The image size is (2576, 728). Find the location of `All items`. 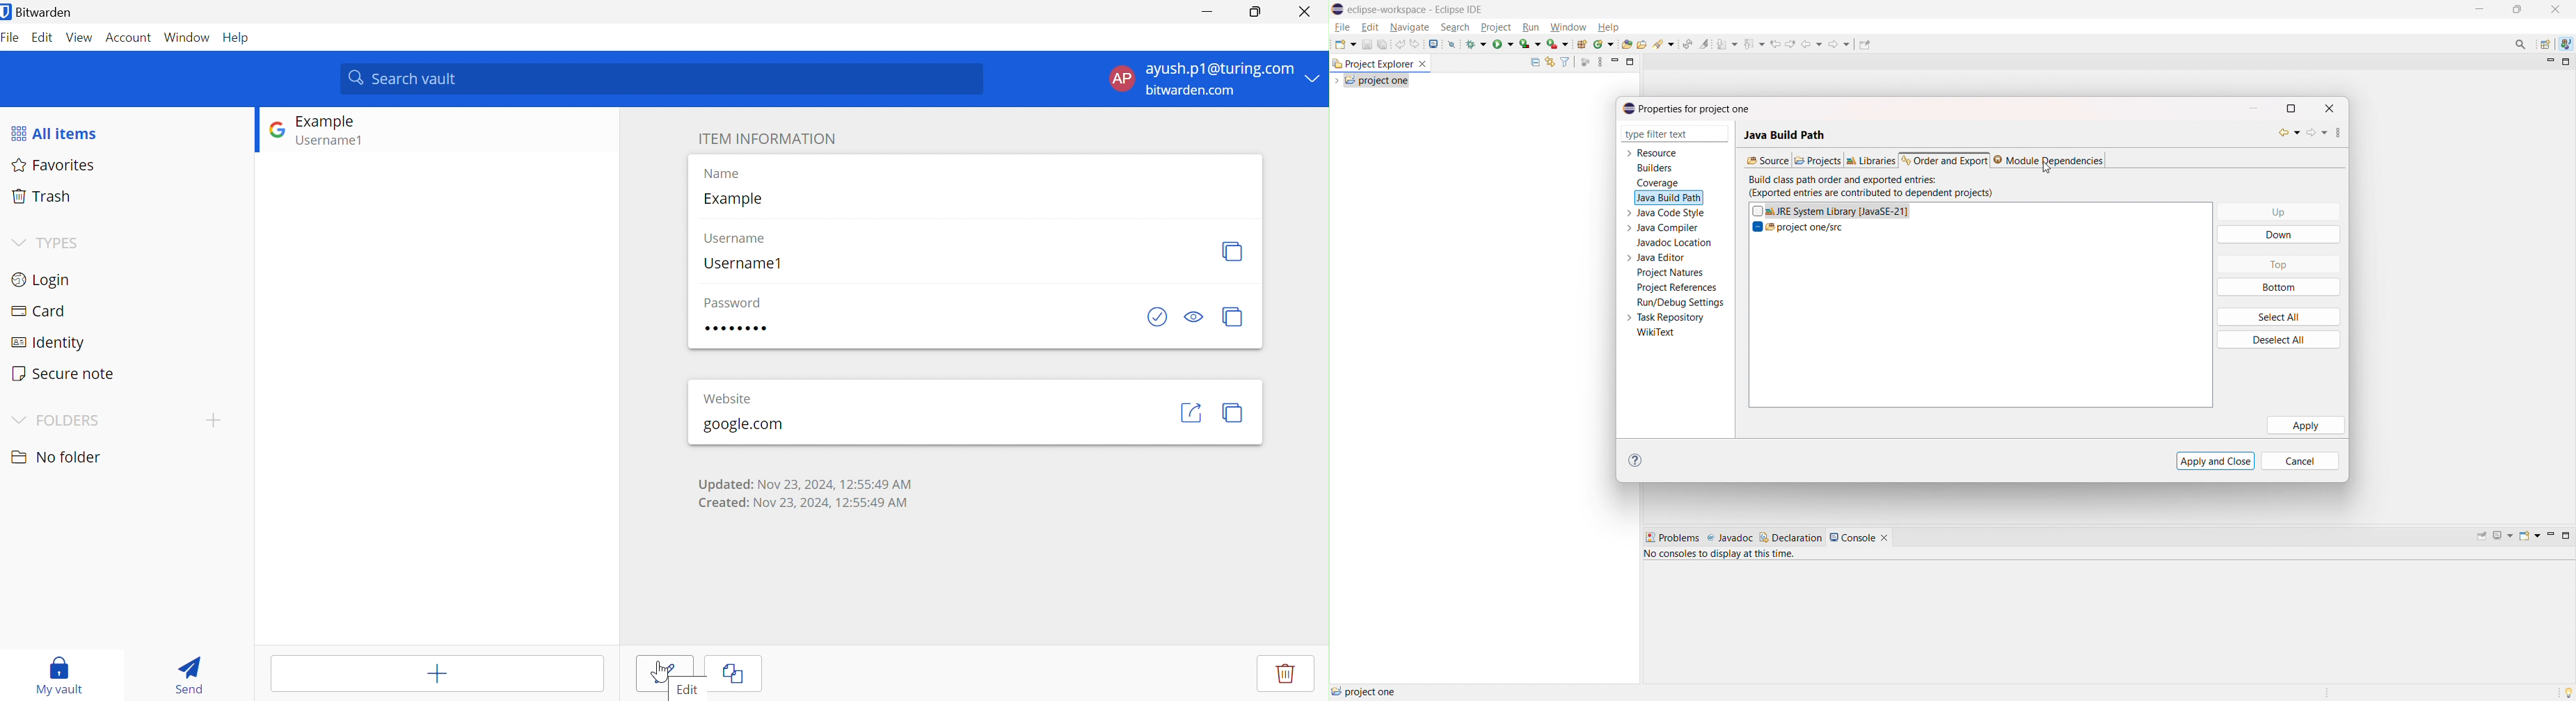

All items is located at coordinates (55, 132).